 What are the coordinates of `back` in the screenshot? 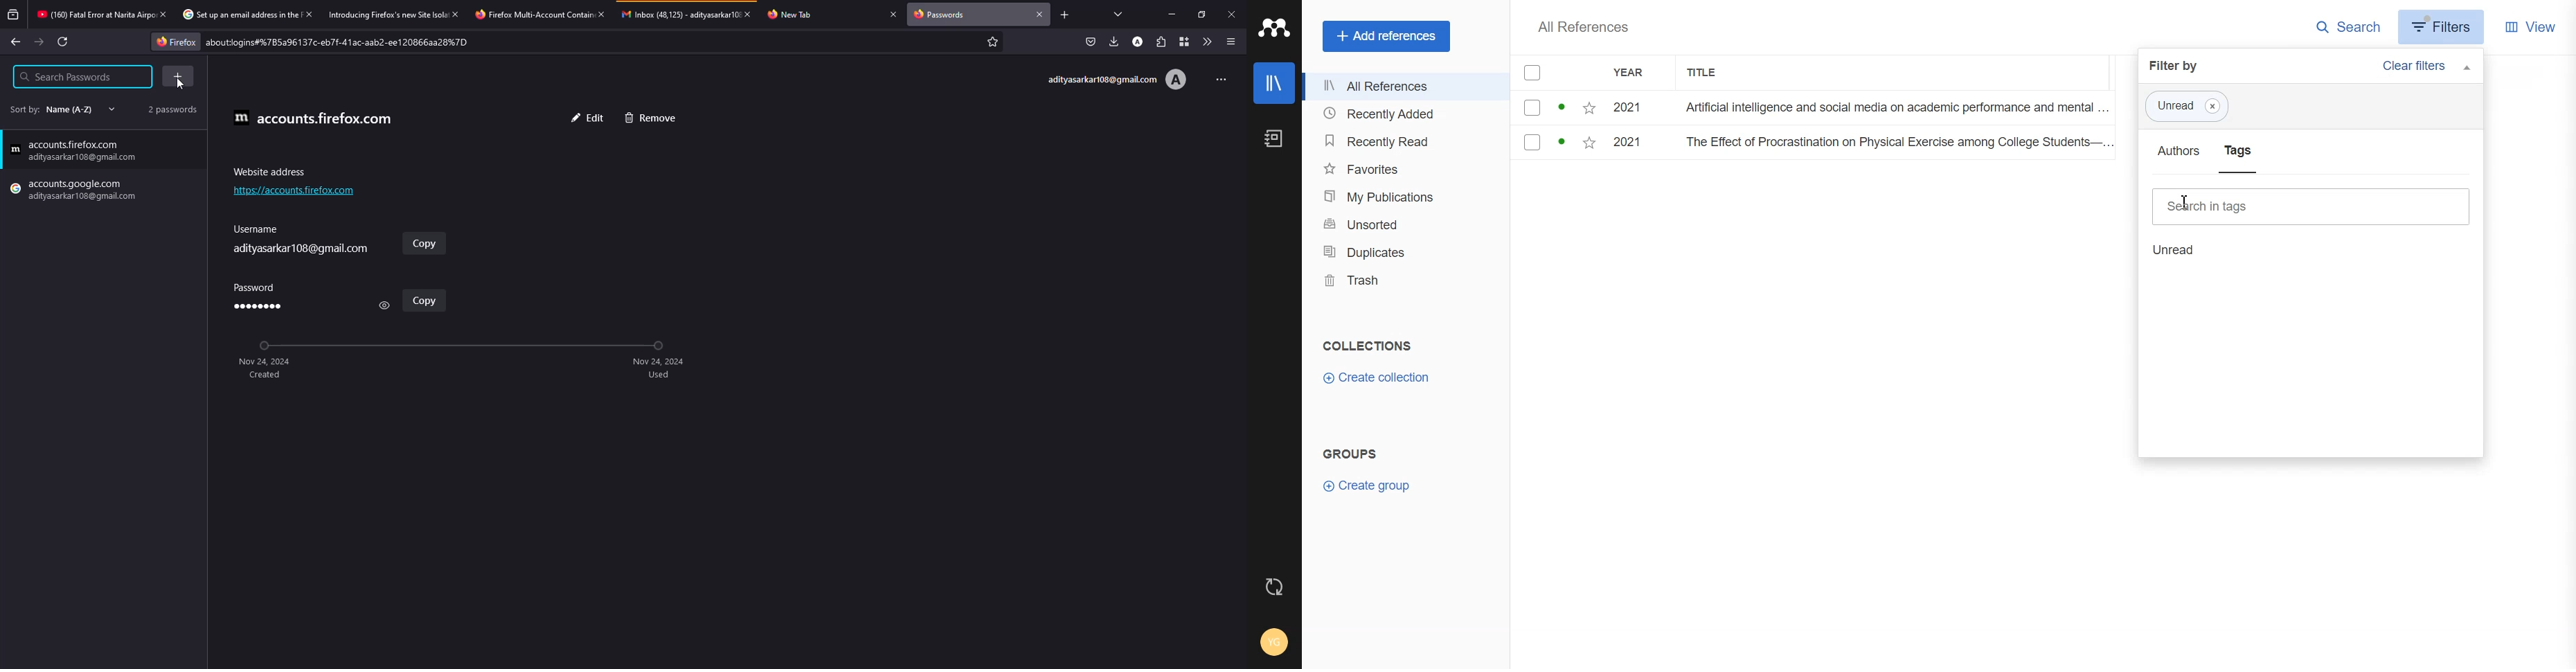 It's located at (16, 41).